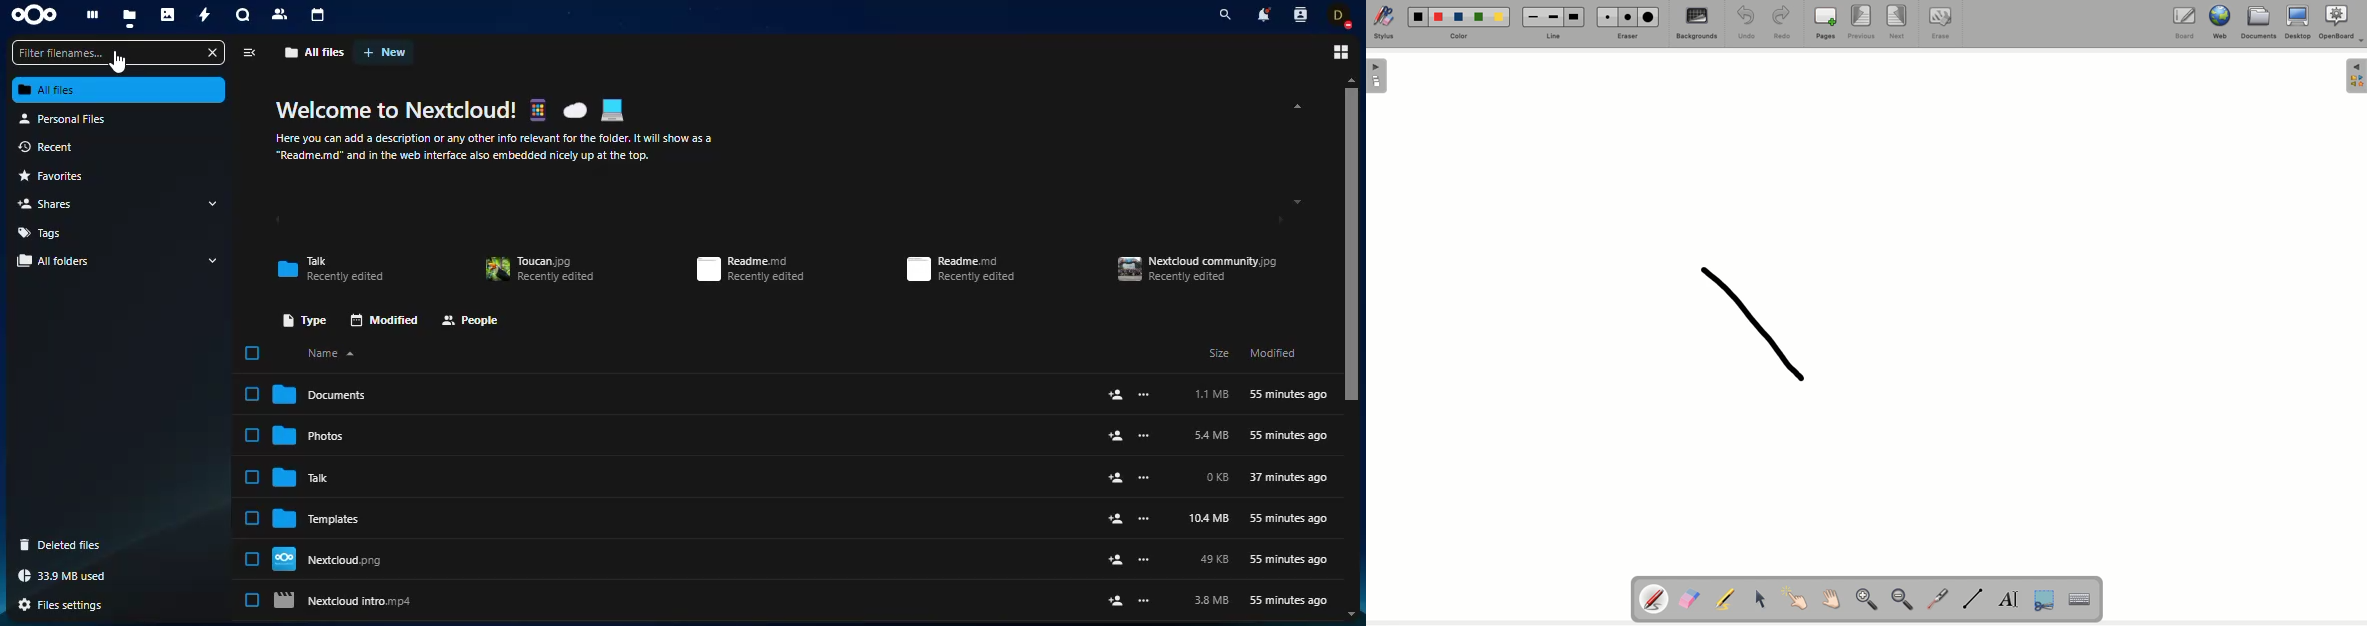 The height and width of the screenshot is (644, 2380). Describe the element at coordinates (251, 517) in the screenshot. I see `Click to select` at that location.